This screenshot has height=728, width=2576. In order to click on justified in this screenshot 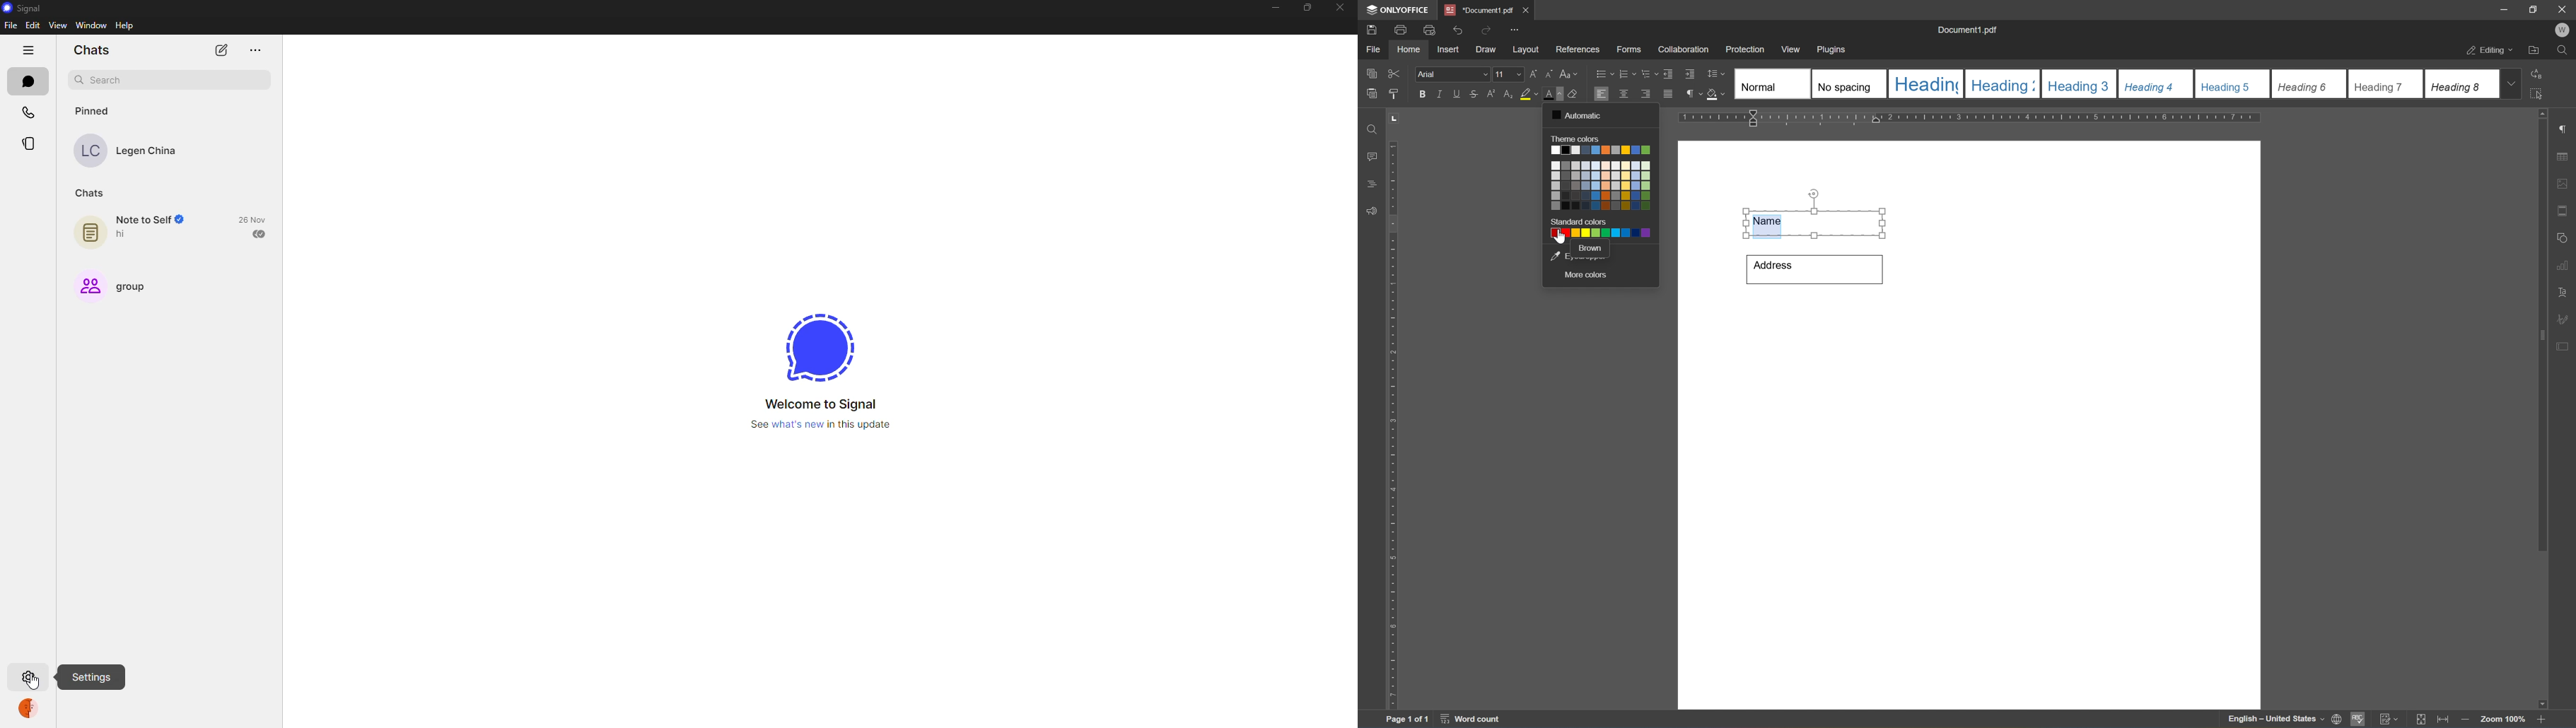, I will do `click(1668, 93)`.